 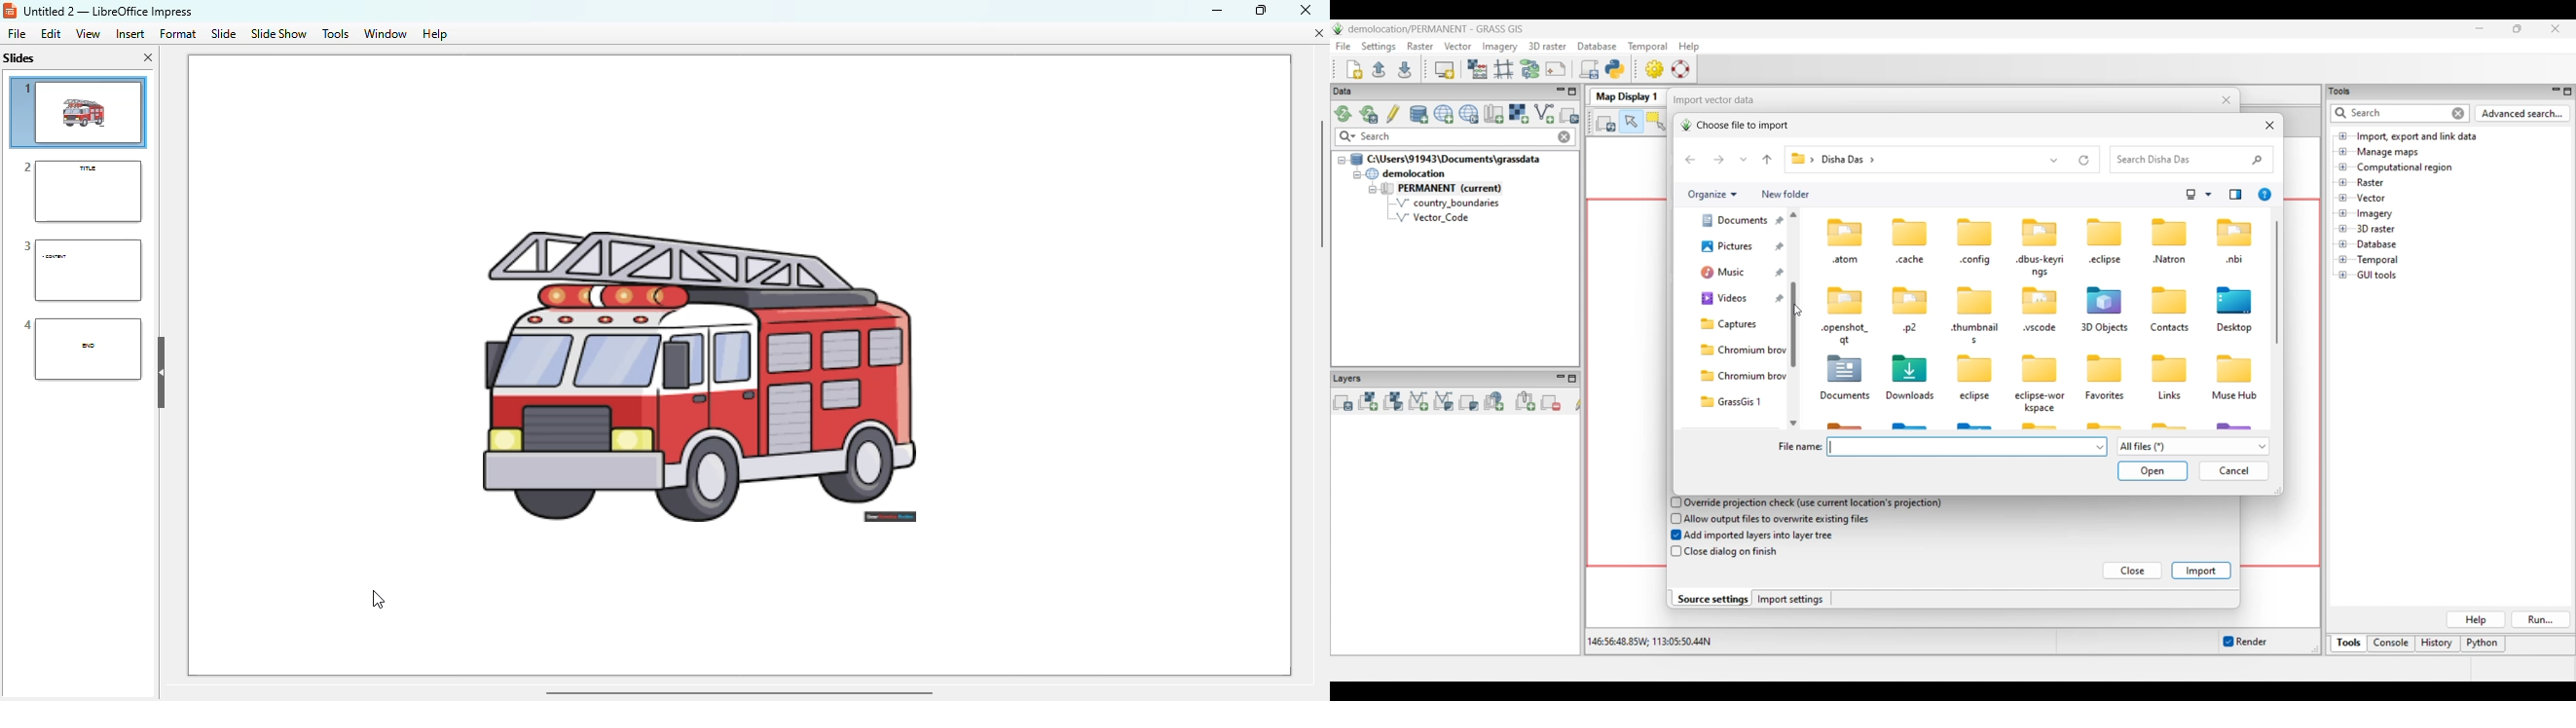 What do you see at coordinates (17, 33) in the screenshot?
I see `file` at bounding box center [17, 33].